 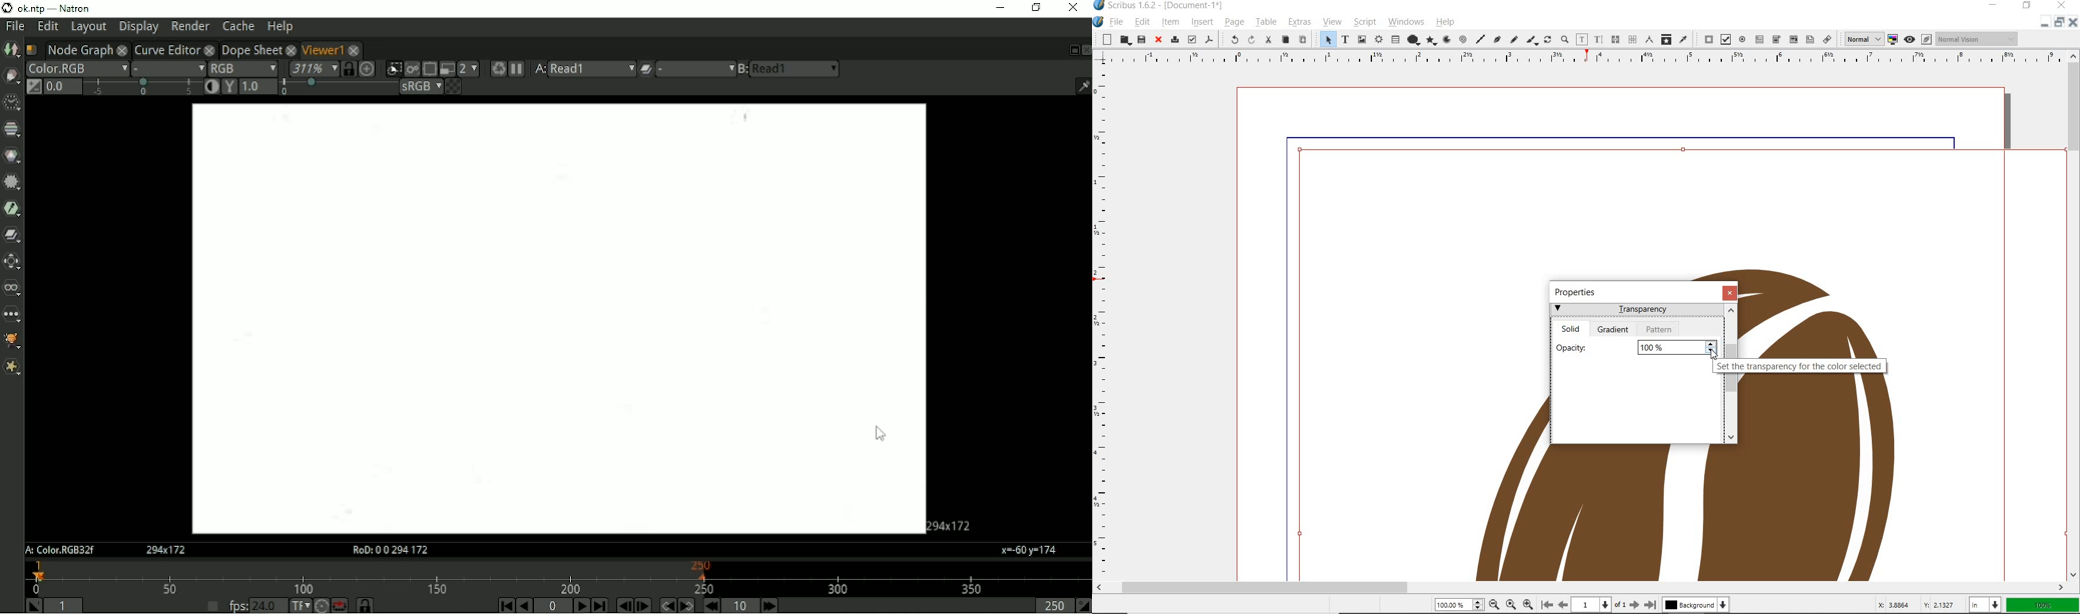 What do you see at coordinates (1548, 39) in the screenshot?
I see `rotate item` at bounding box center [1548, 39].